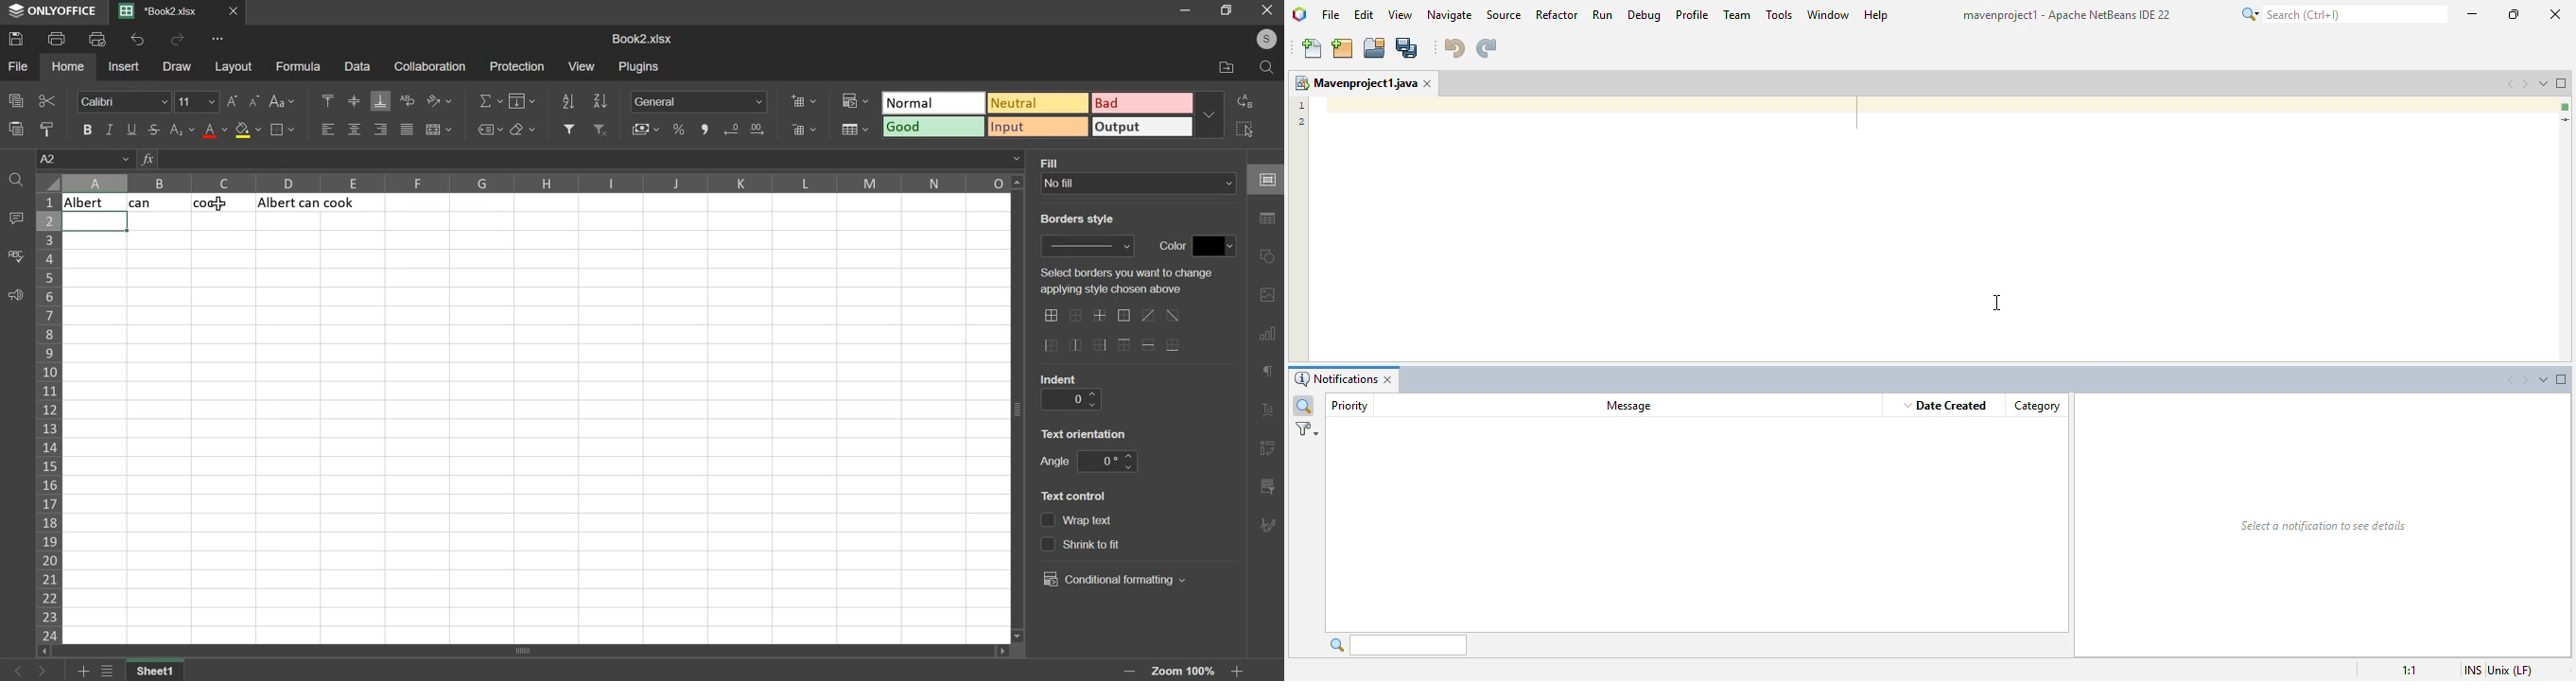 Image resolution: width=2576 pixels, height=700 pixels. What do you see at coordinates (1055, 463) in the screenshot?
I see `text` at bounding box center [1055, 463].